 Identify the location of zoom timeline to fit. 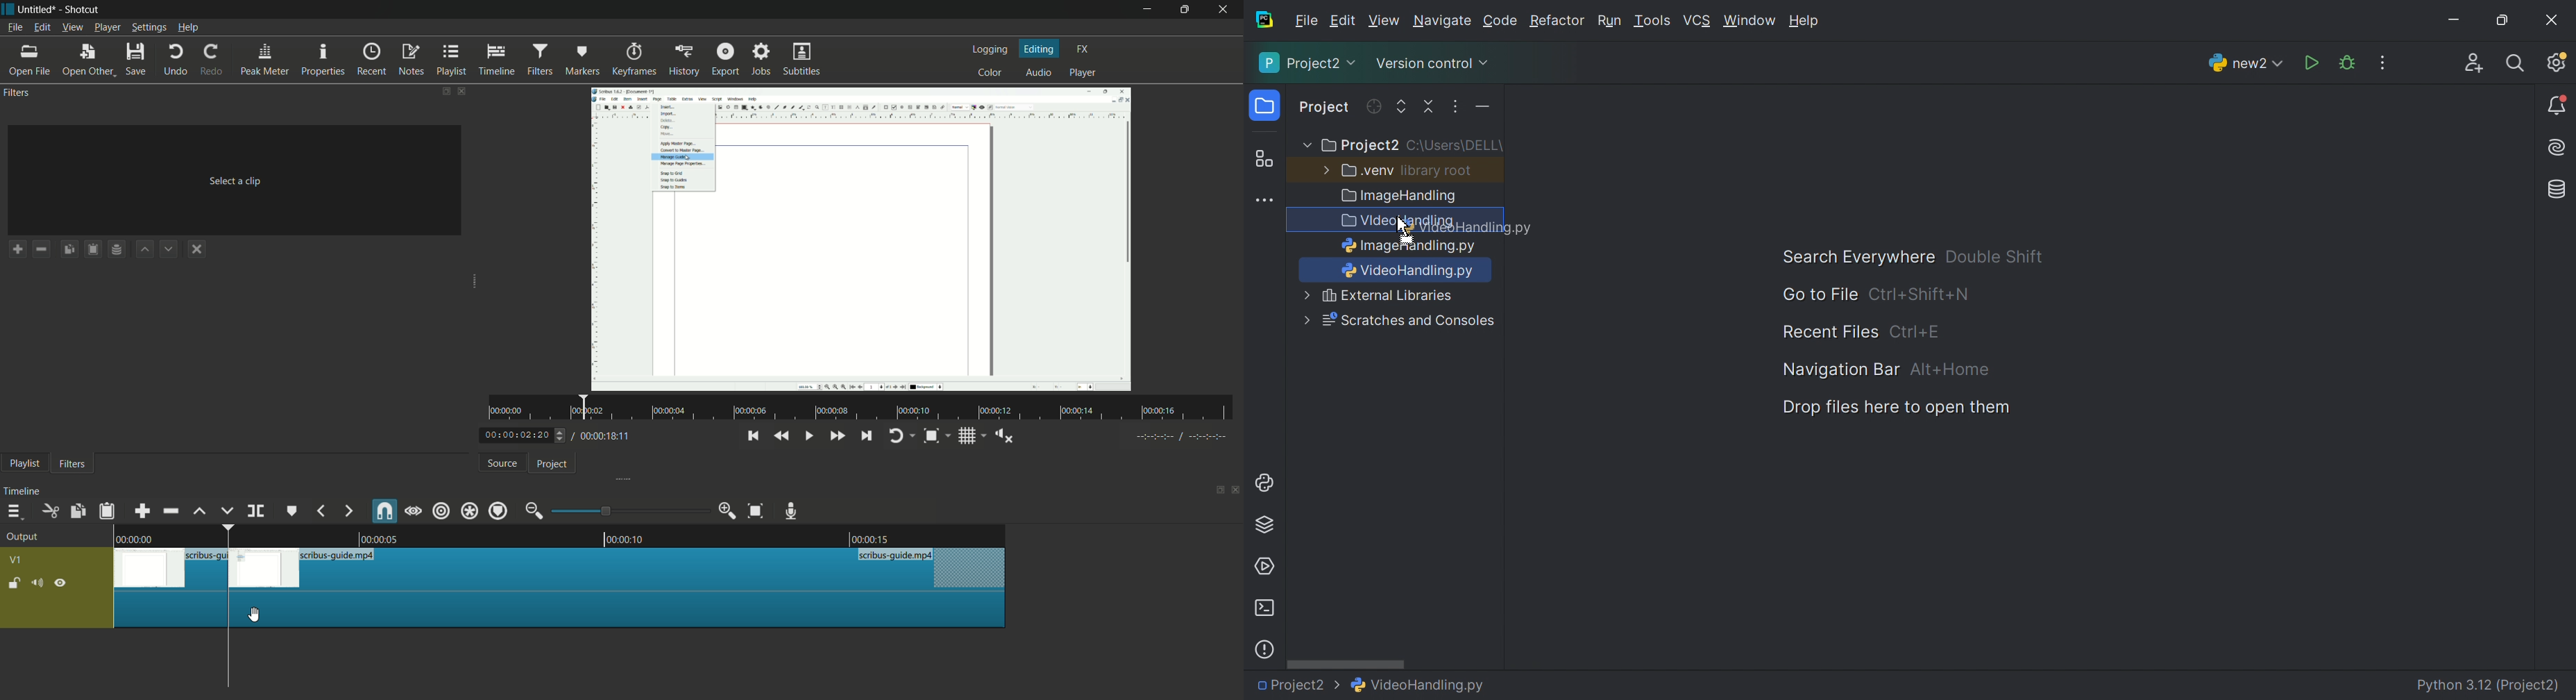
(756, 511).